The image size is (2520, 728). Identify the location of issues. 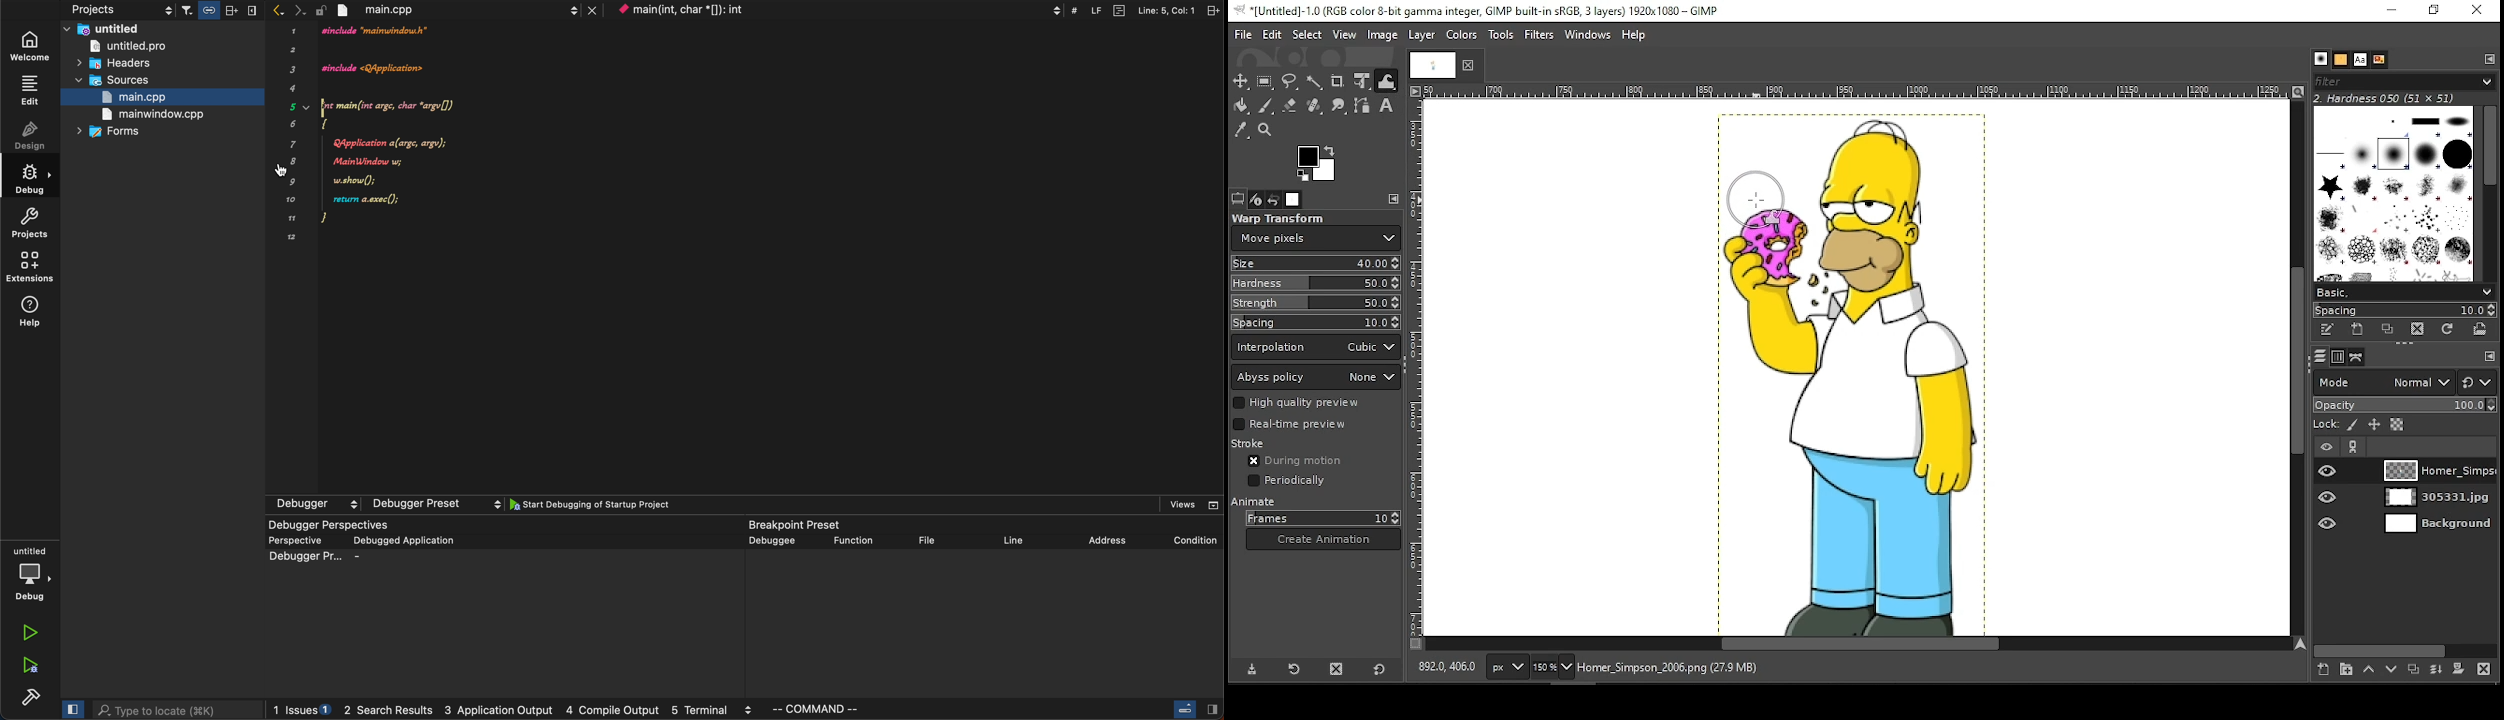
(302, 709).